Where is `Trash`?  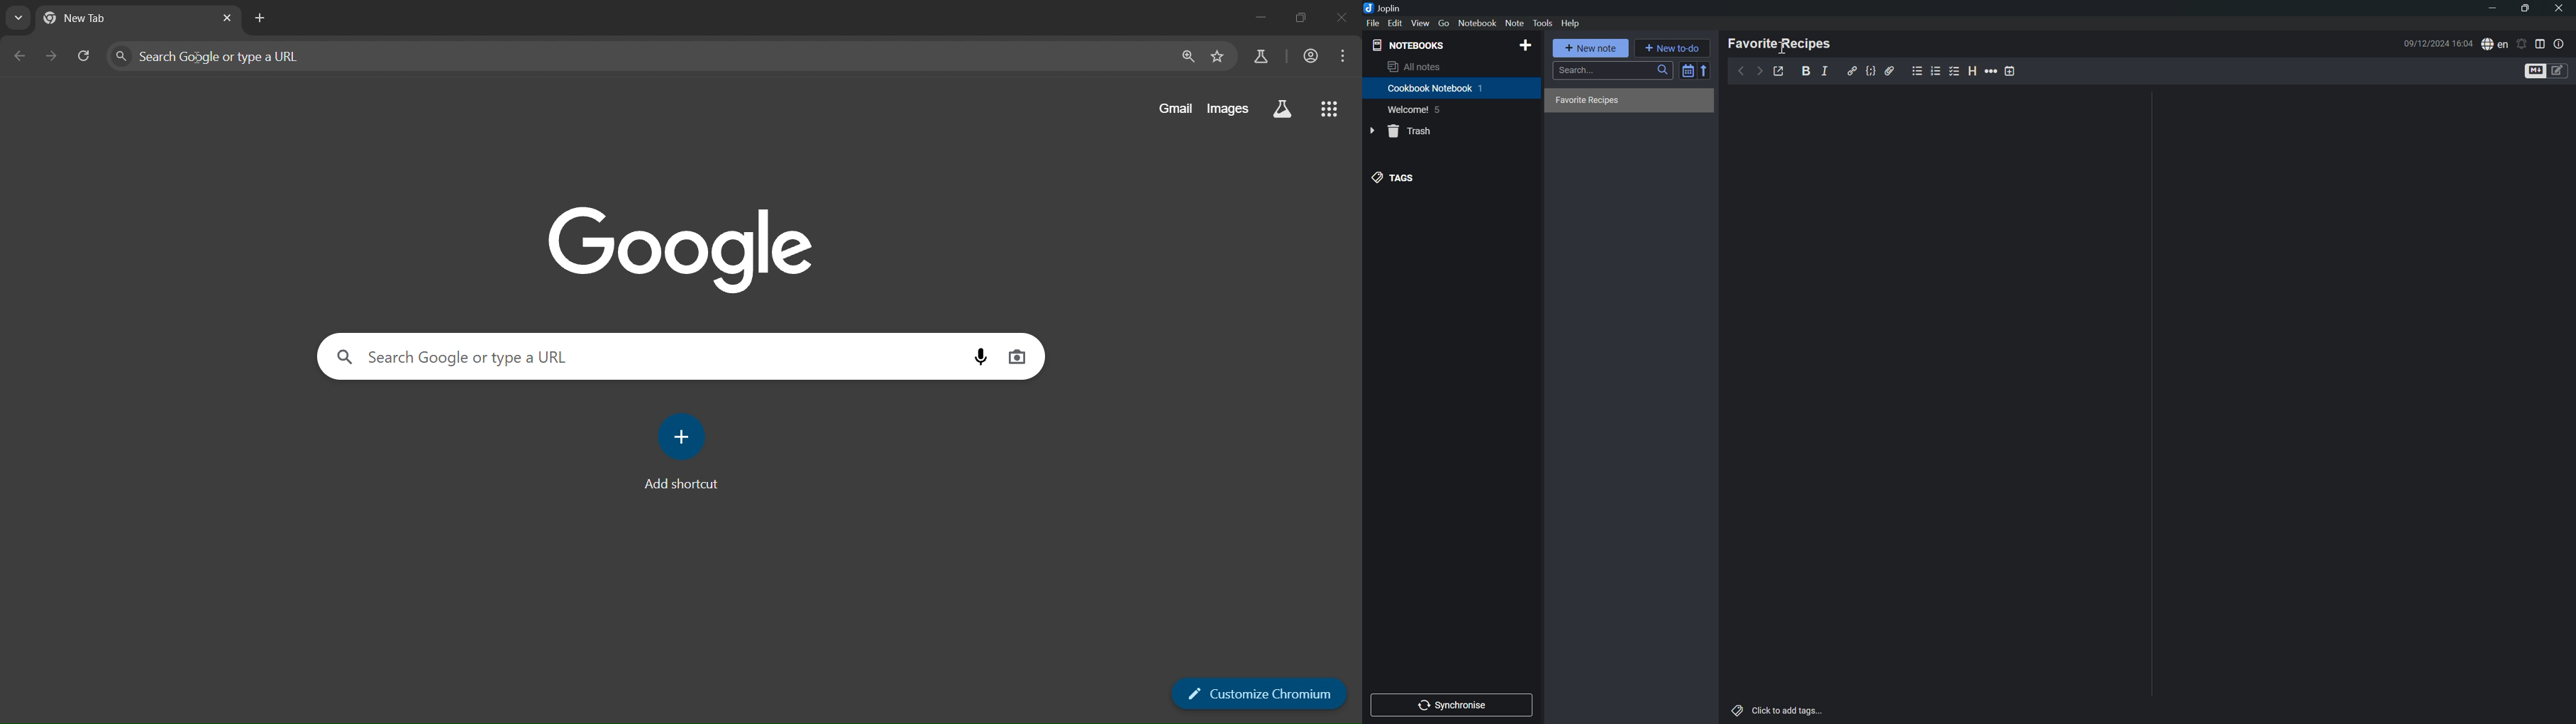
Trash is located at coordinates (1412, 130).